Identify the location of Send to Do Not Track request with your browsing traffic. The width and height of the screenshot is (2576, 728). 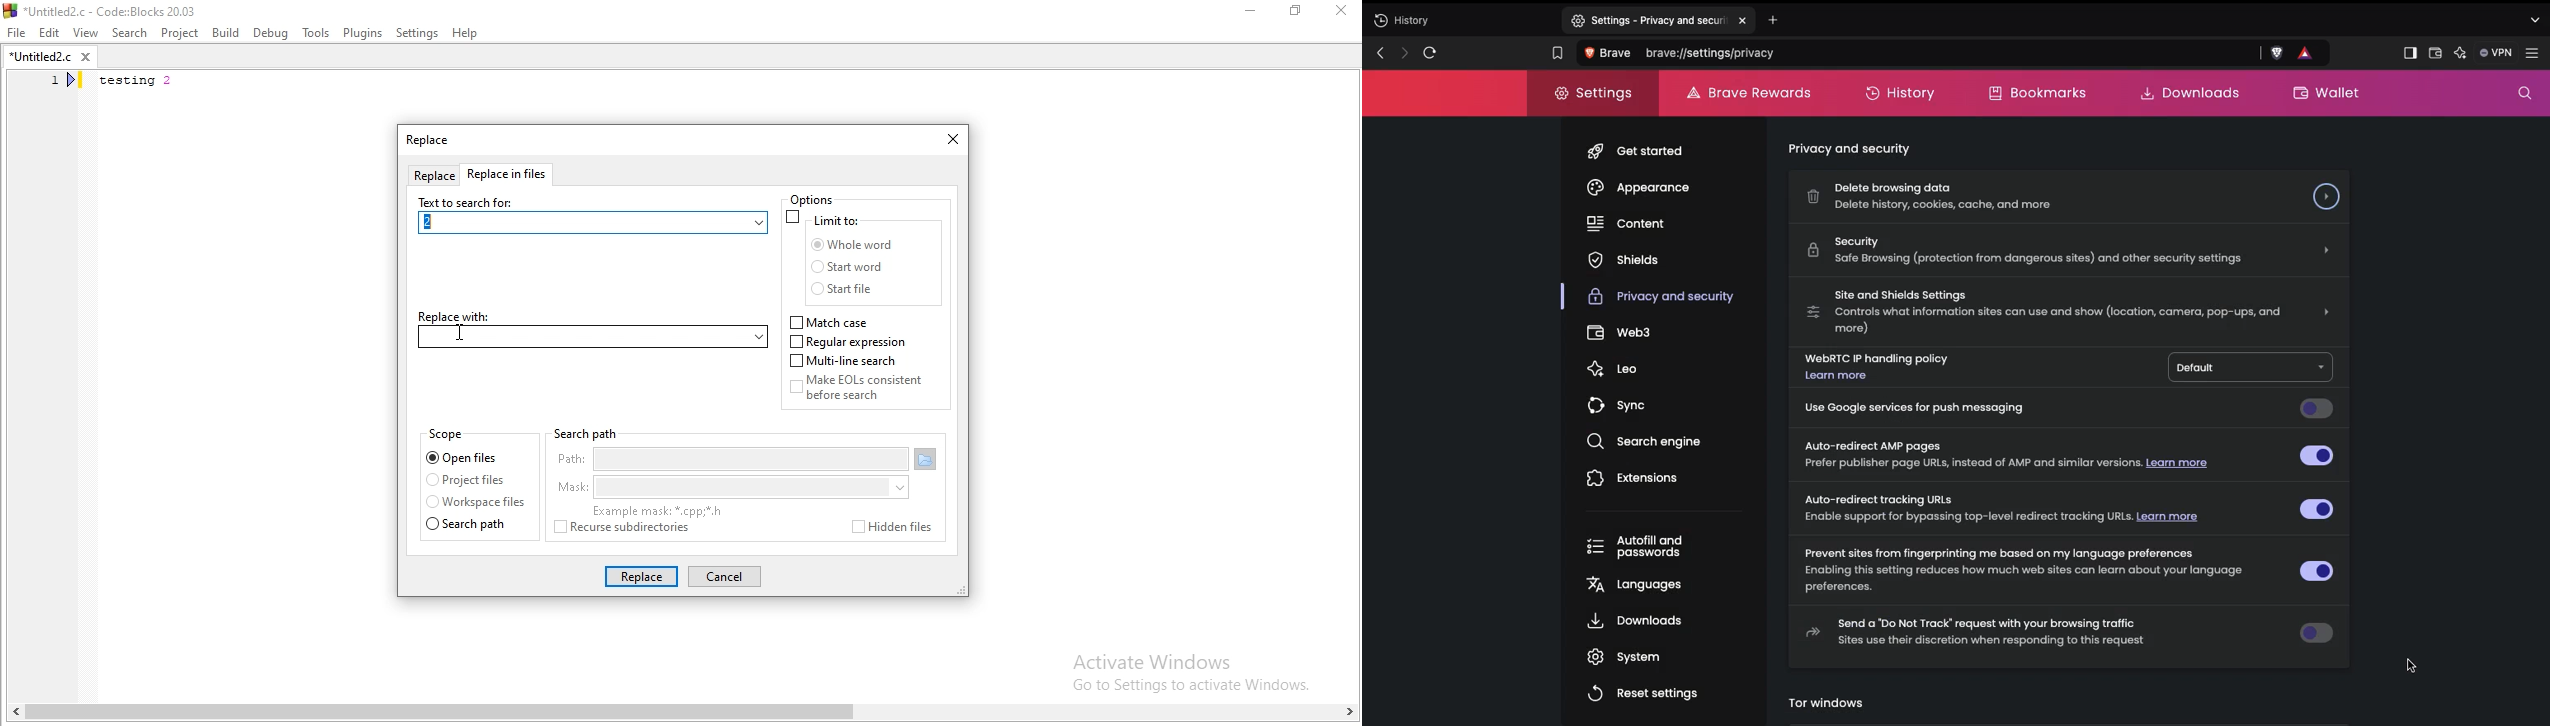
(2068, 637).